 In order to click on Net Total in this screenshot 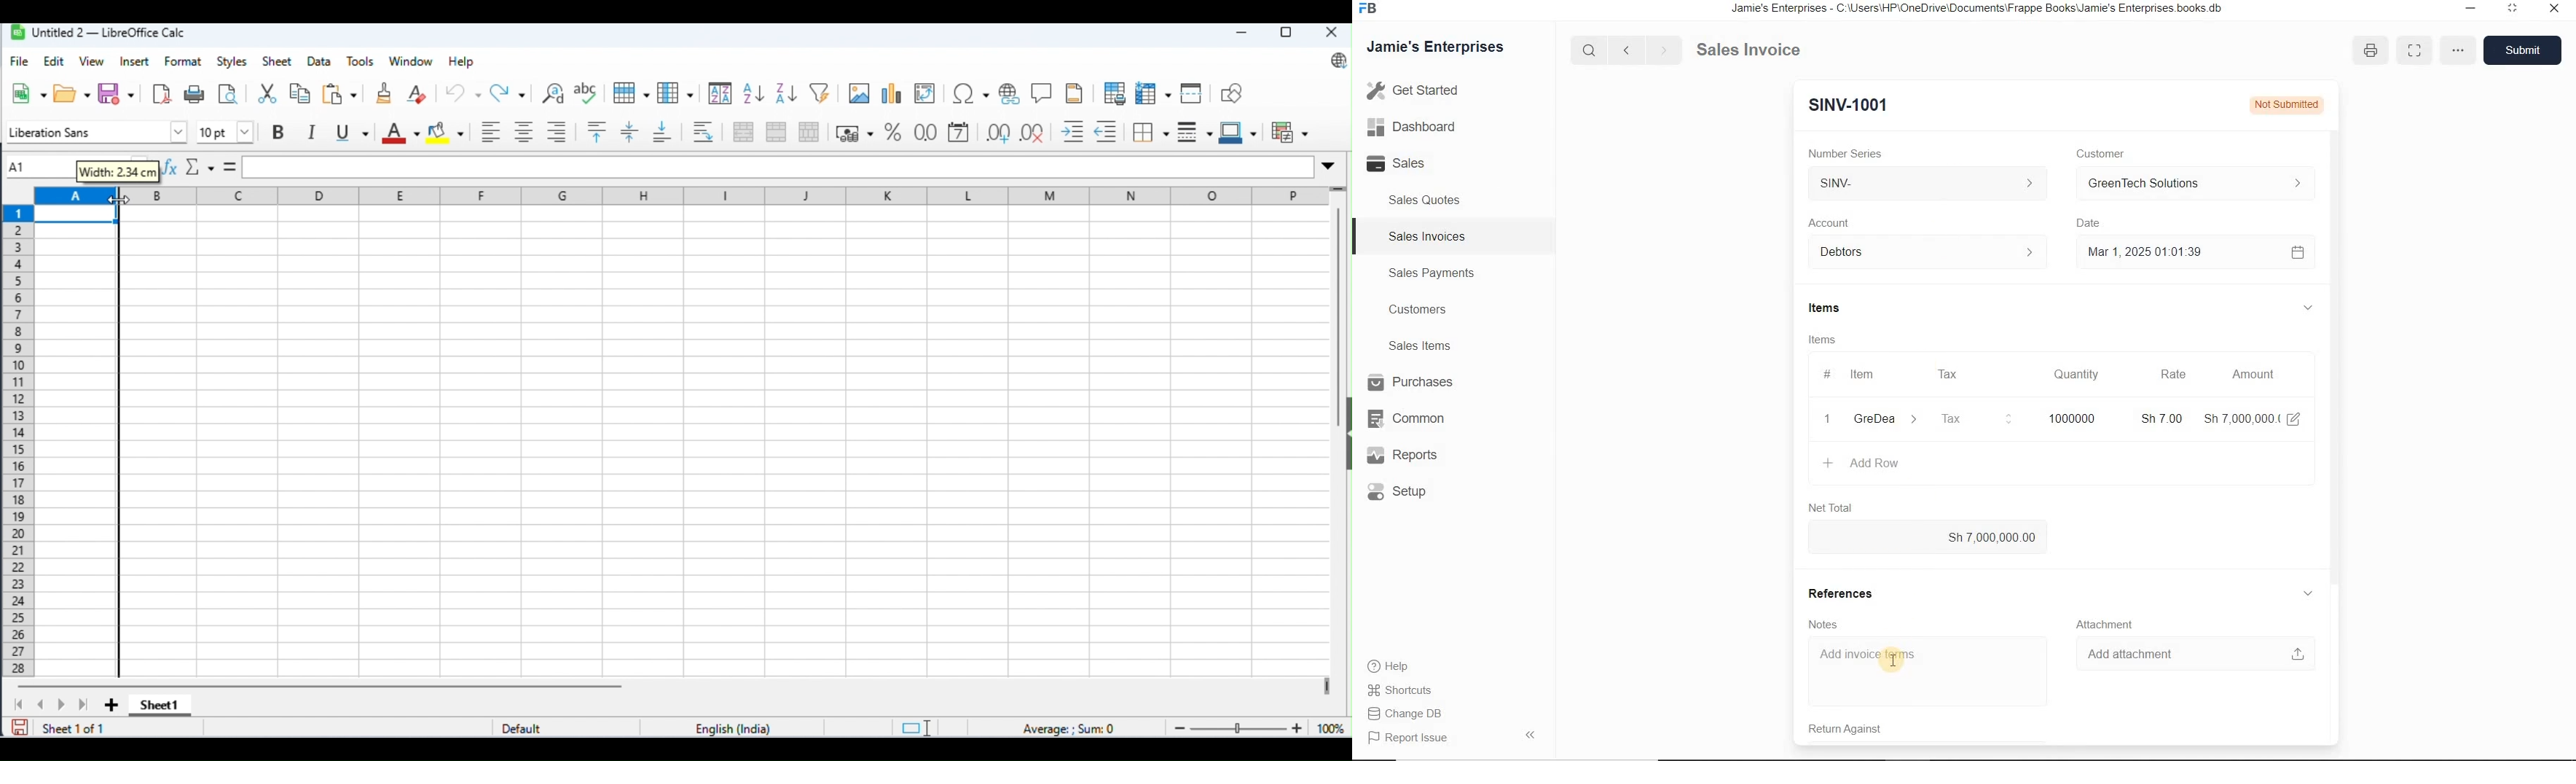, I will do `click(1828, 507)`.